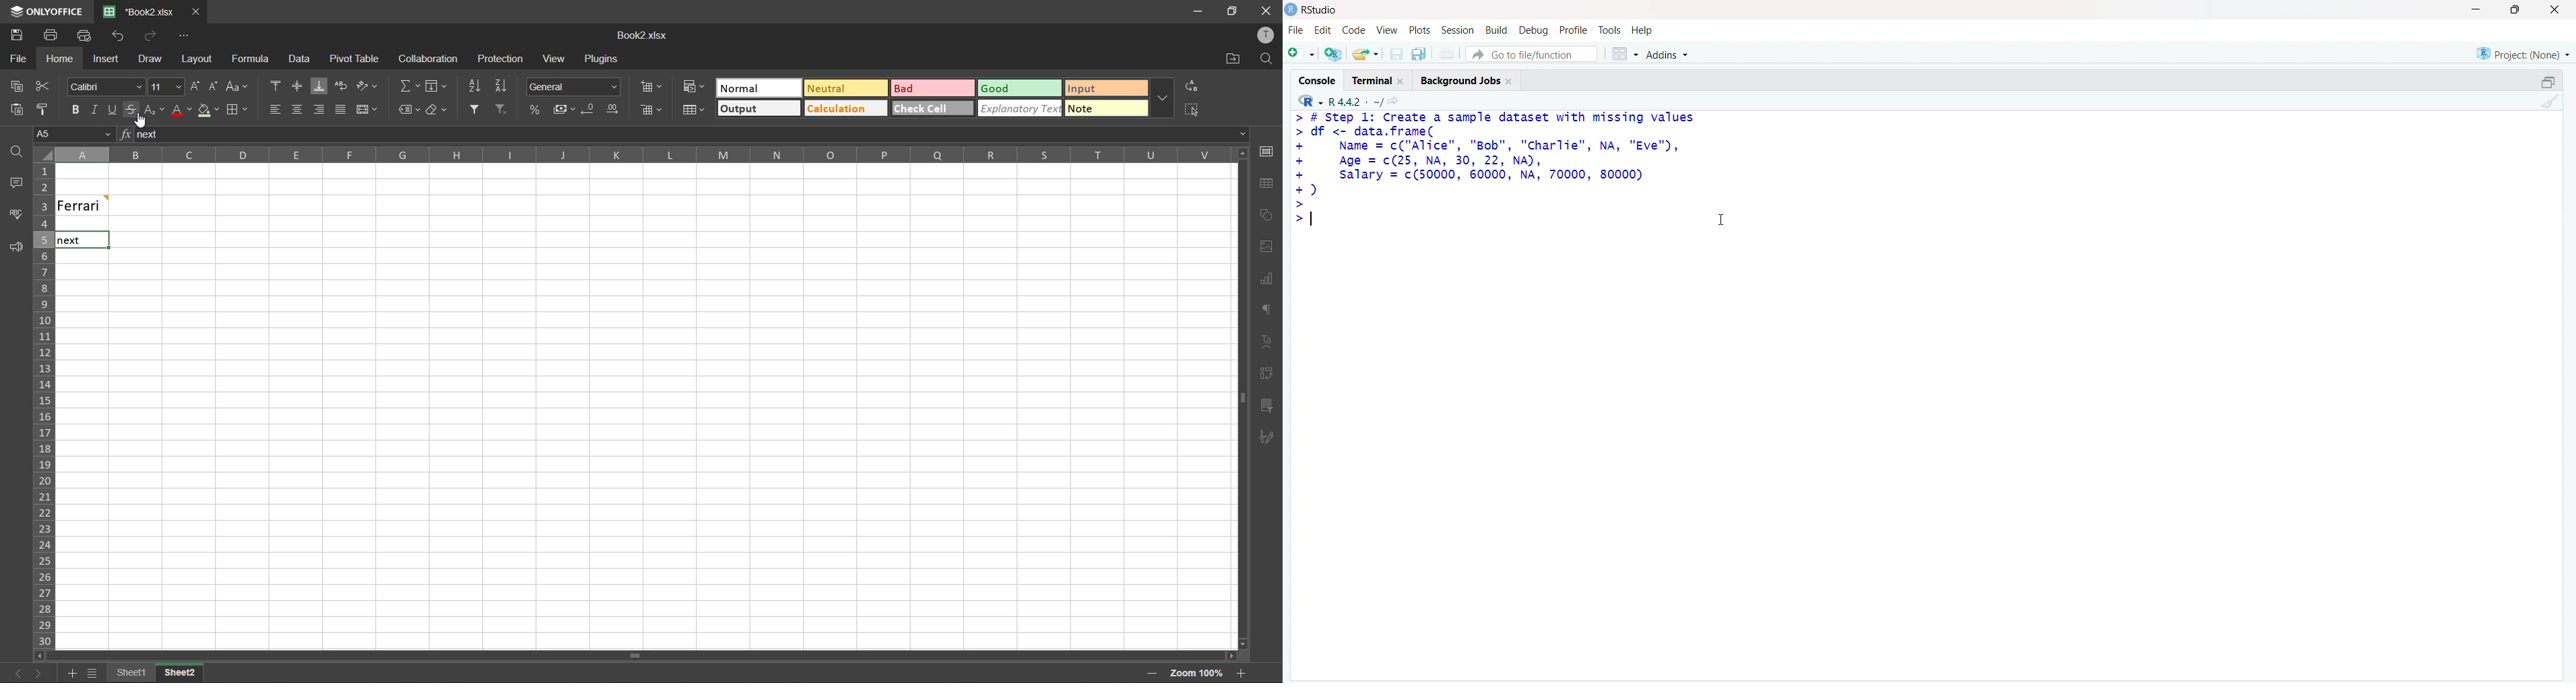 This screenshot has width=2576, height=700. I want to click on change case, so click(237, 89).